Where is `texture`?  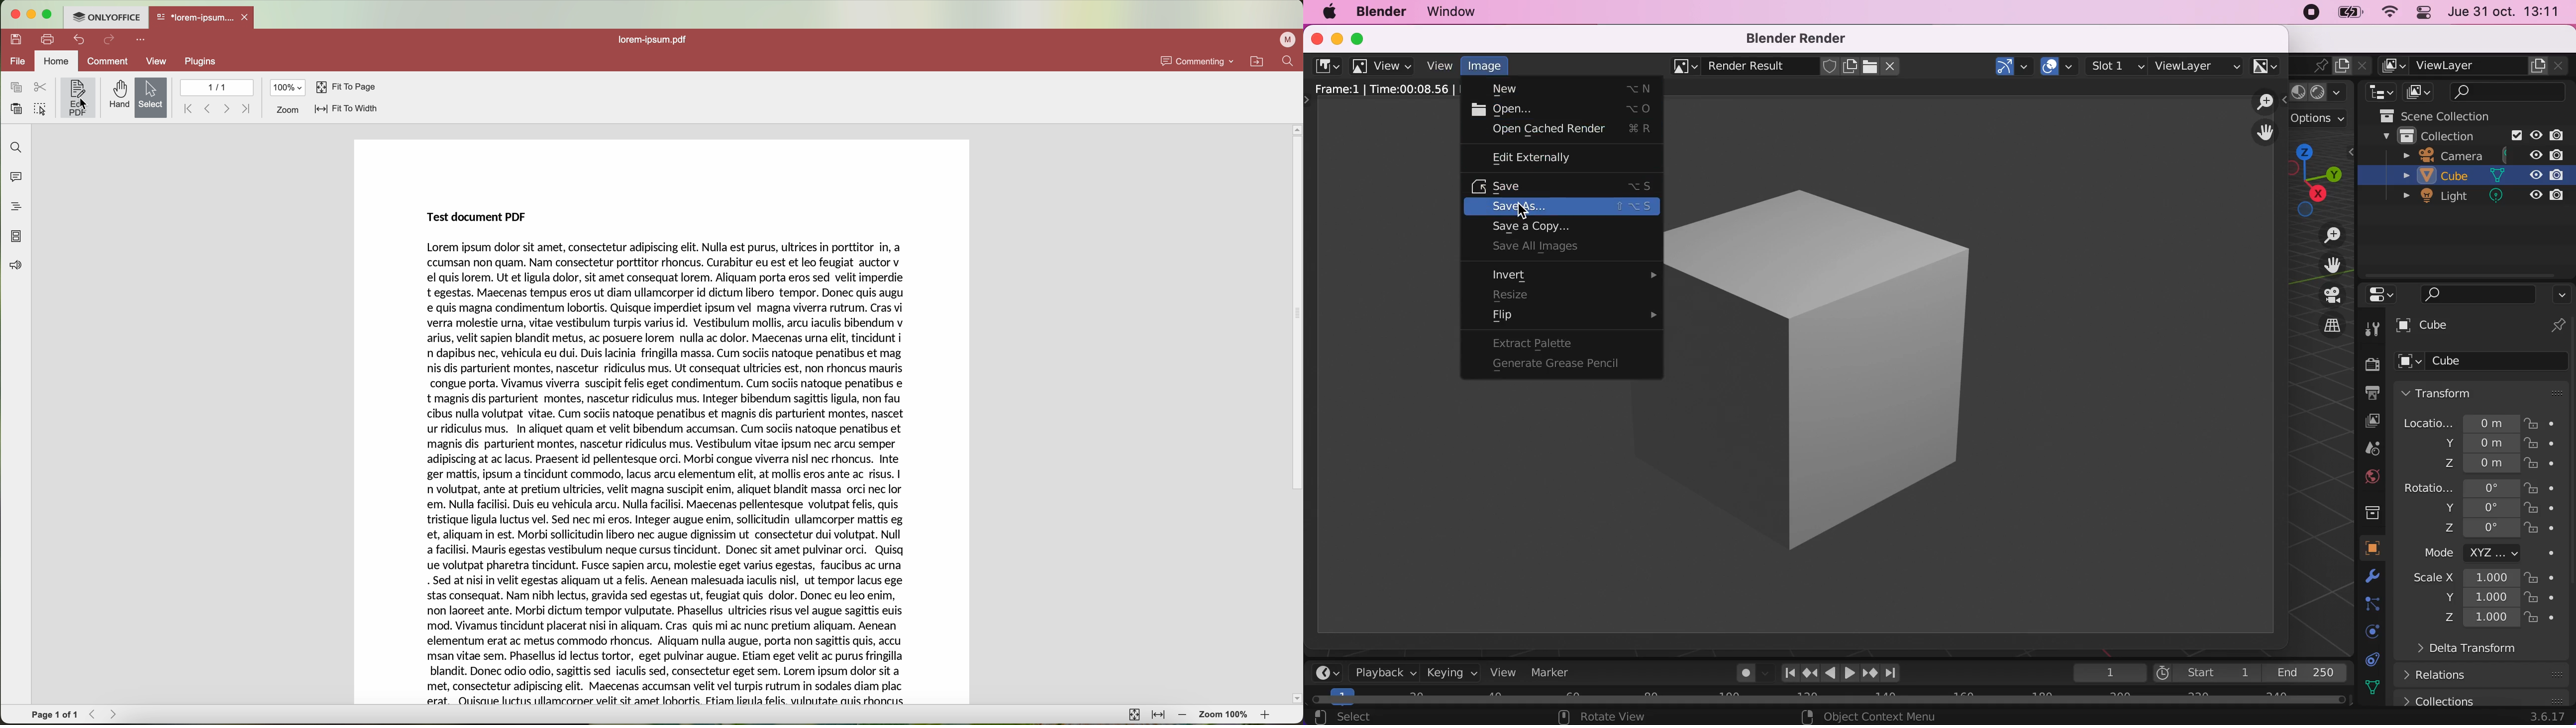
texture is located at coordinates (2377, 687).